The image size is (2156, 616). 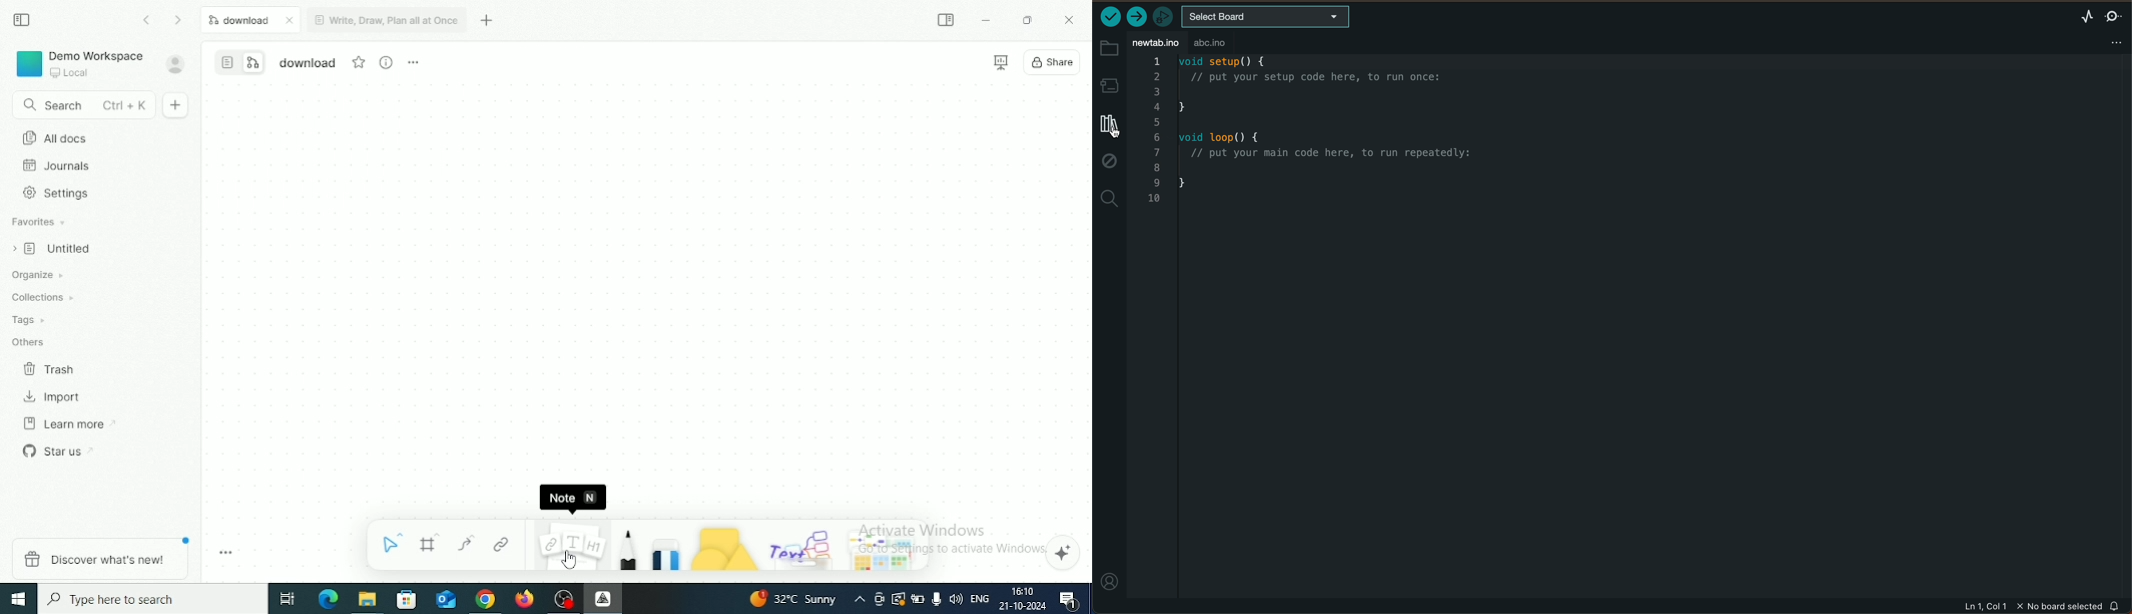 I want to click on Minimize, so click(x=986, y=19).